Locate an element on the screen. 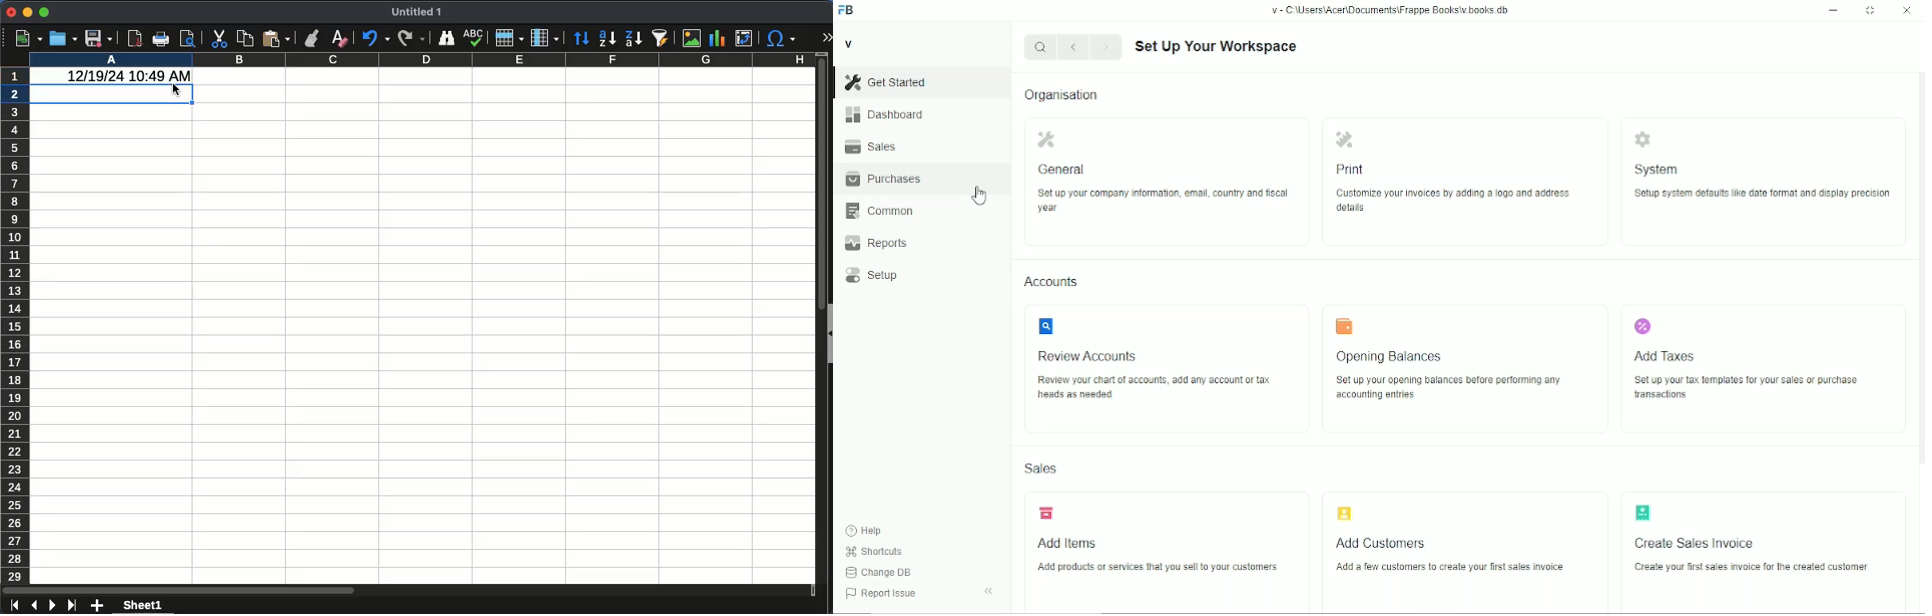 This screenshot has width=1932, height=616. print preview is located at coordinates (188, 38).